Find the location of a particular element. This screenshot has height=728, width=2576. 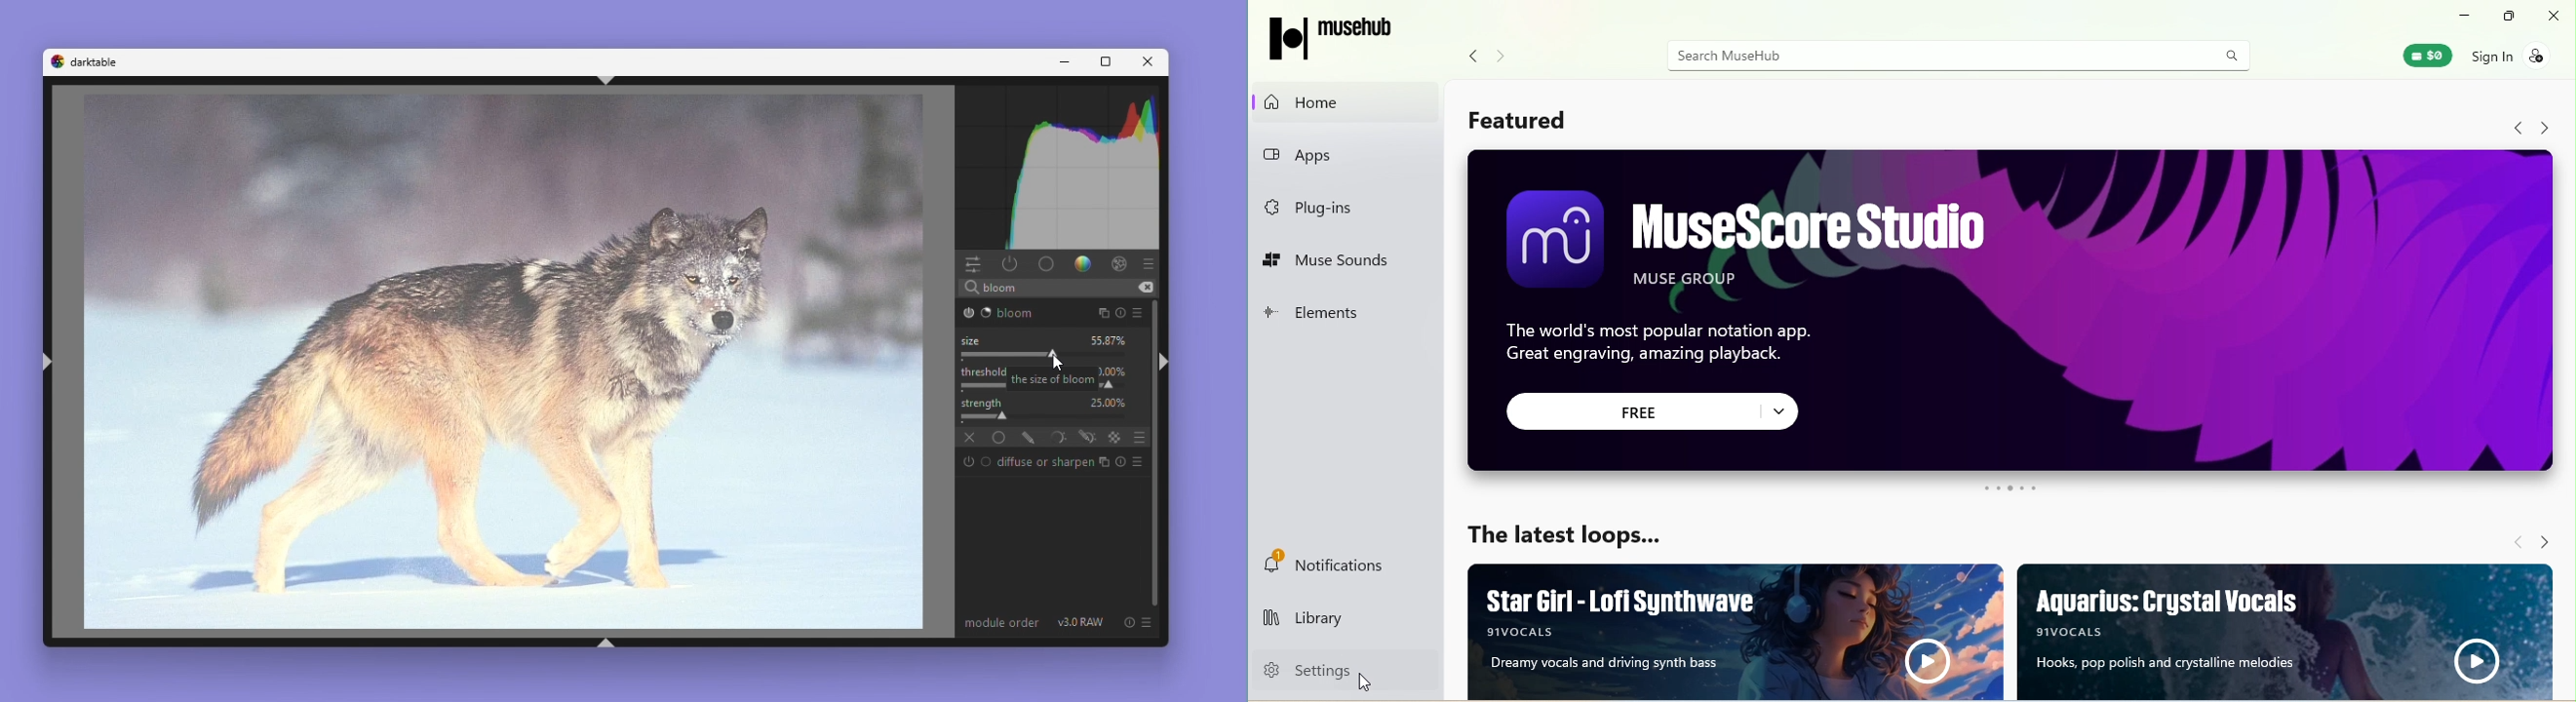

adjustment slider is located at coordinates (1048, 418).